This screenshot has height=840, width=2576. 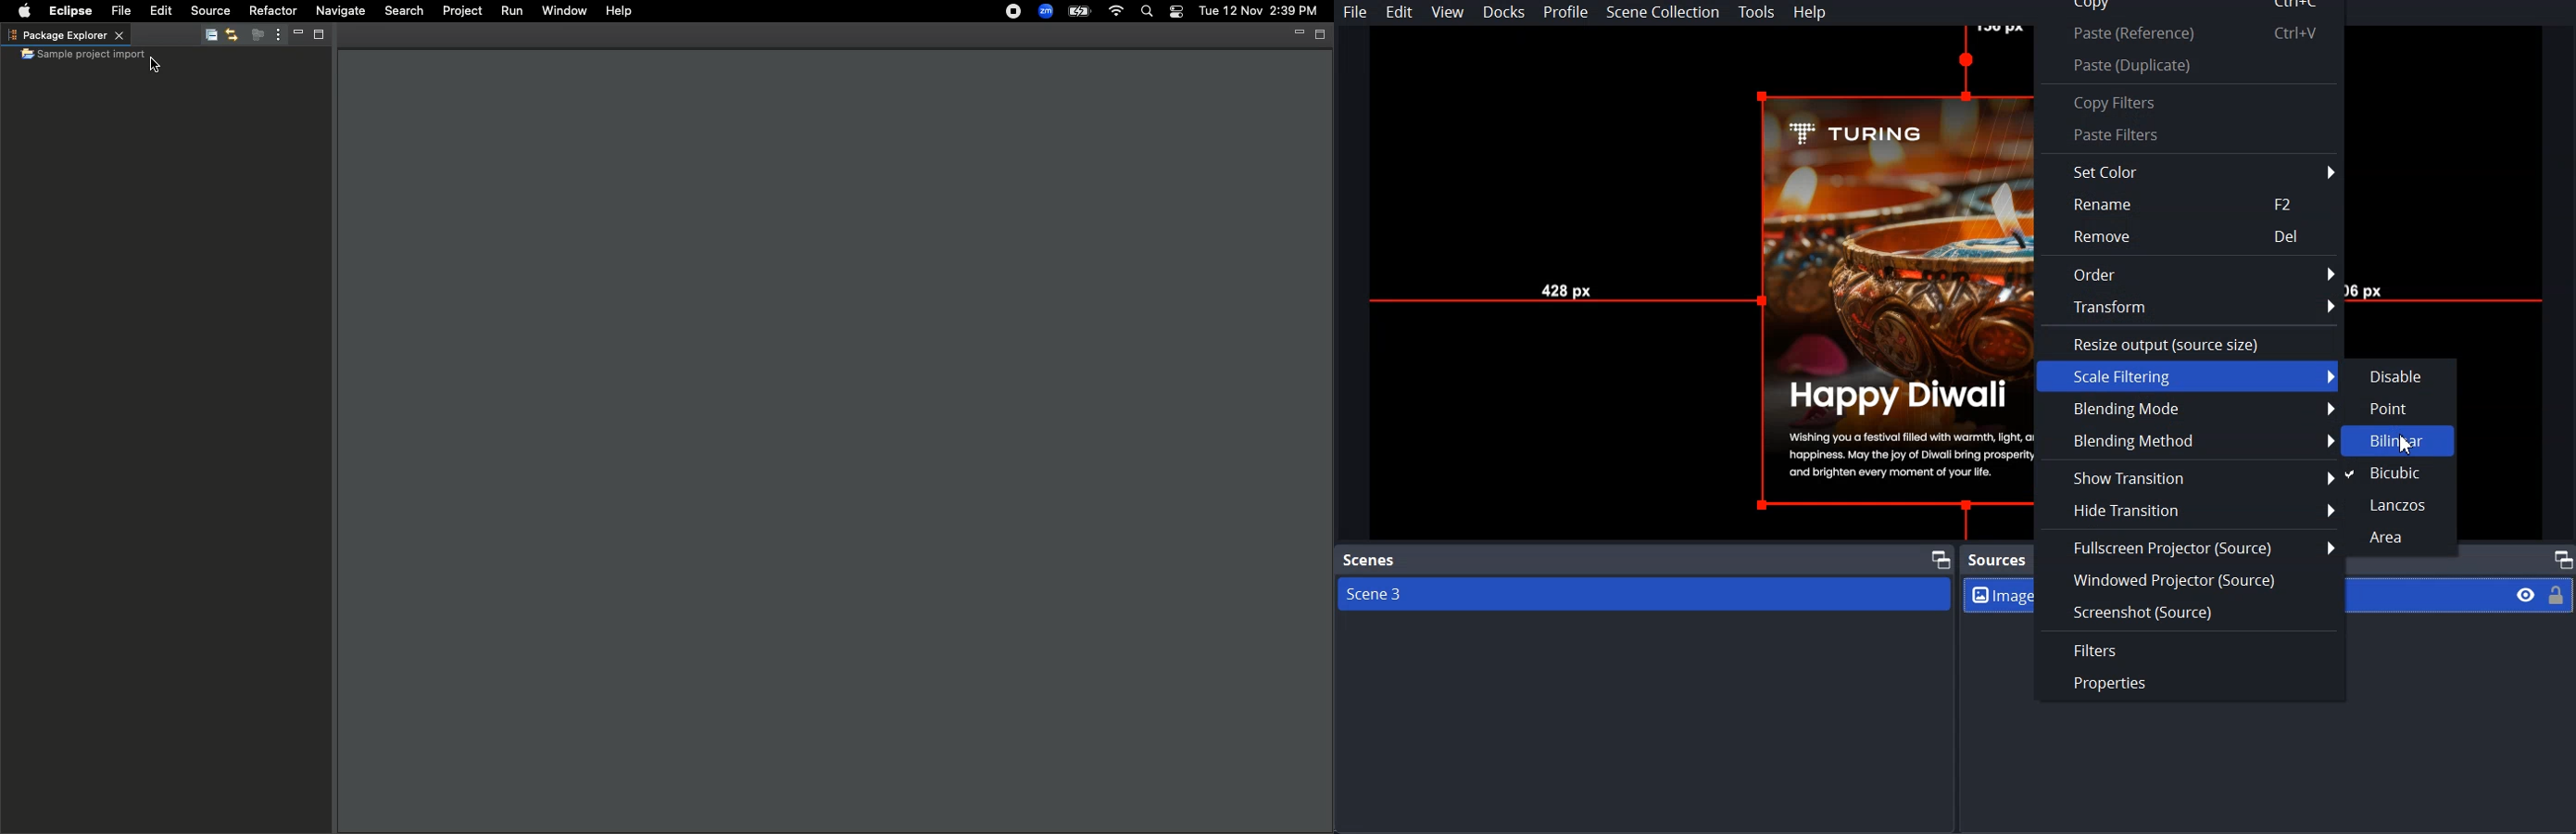 I want to click on bilinkar, so click(x=2398, y=441).